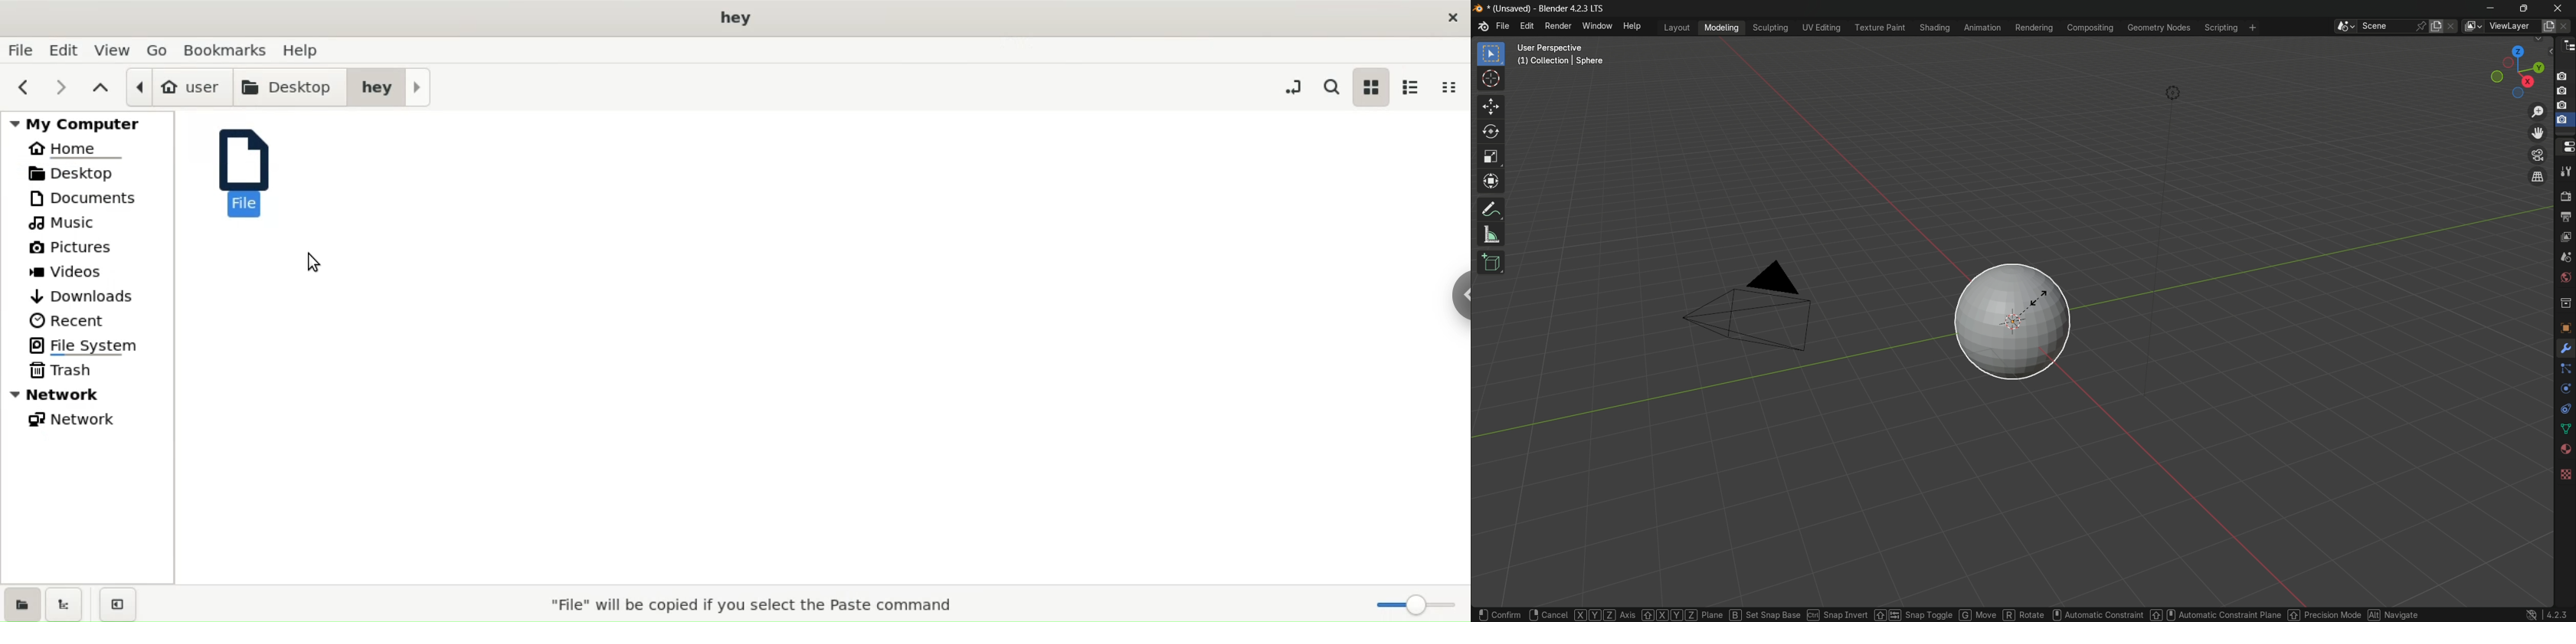  I want to click on snap base ctrl, so click(1784, 611).